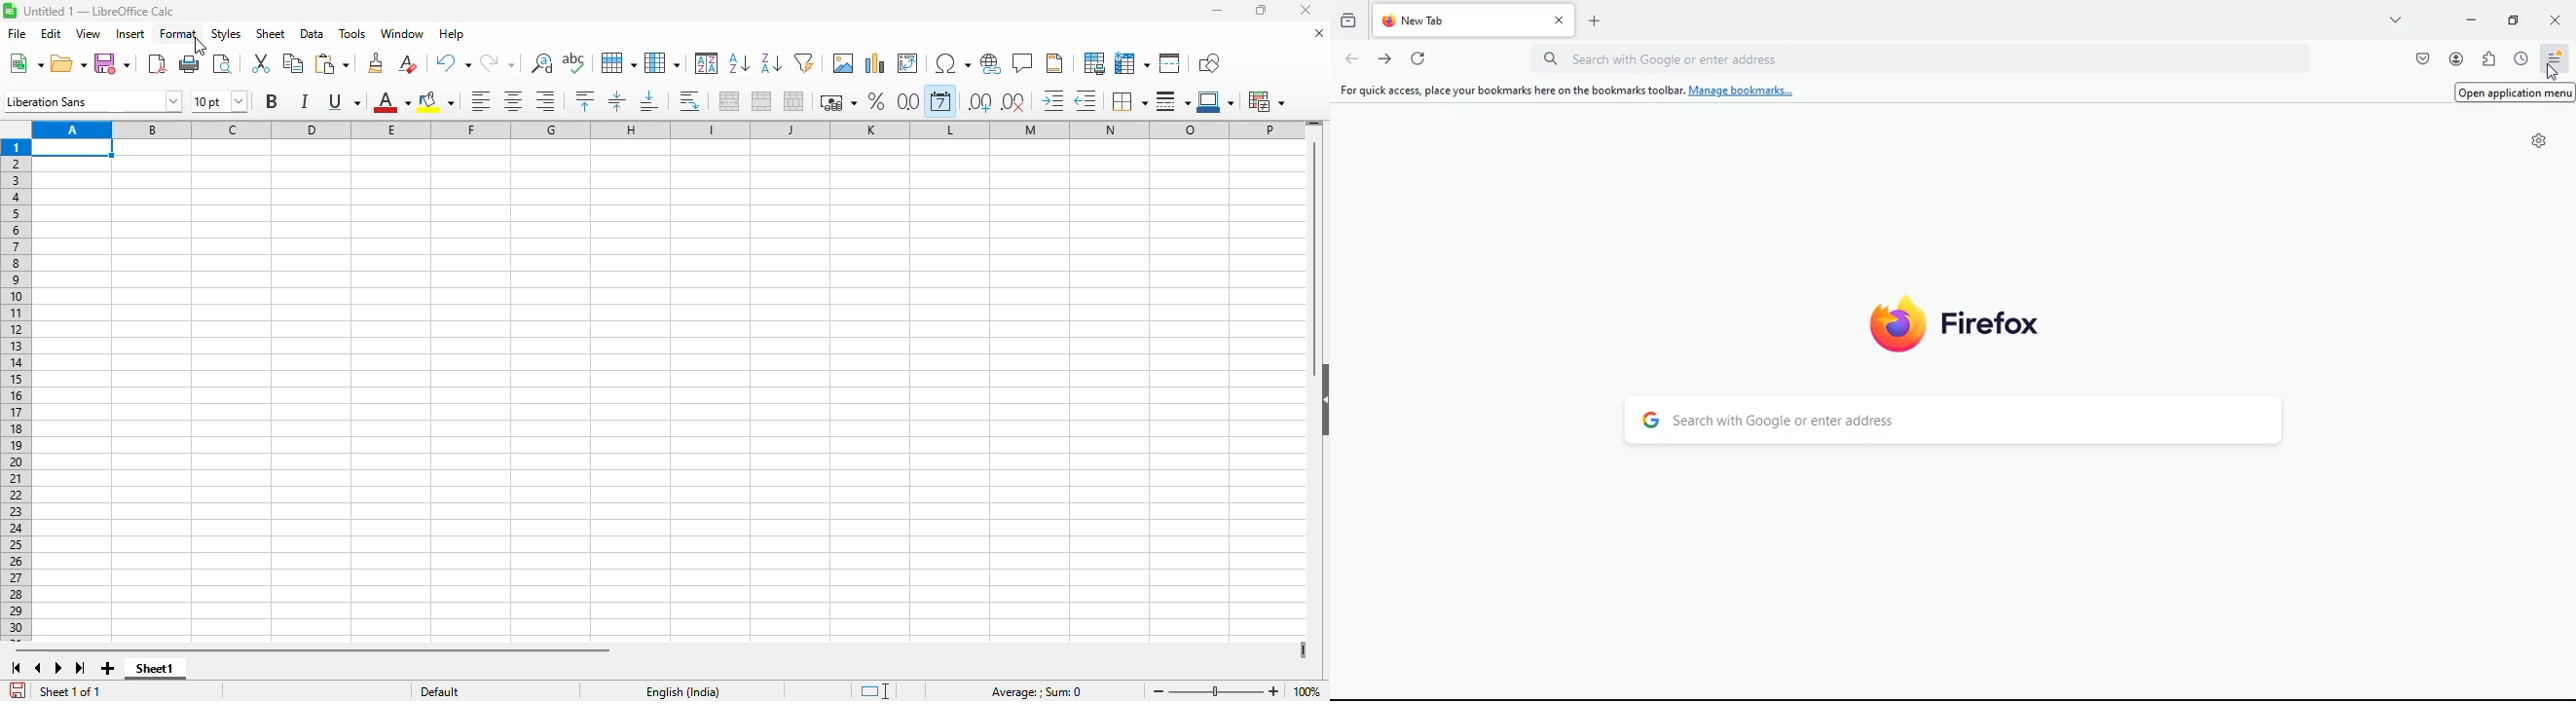 Image resolution: width=2576 pixels, height=728 pixels. I want to click on background color, so click(436, 102).